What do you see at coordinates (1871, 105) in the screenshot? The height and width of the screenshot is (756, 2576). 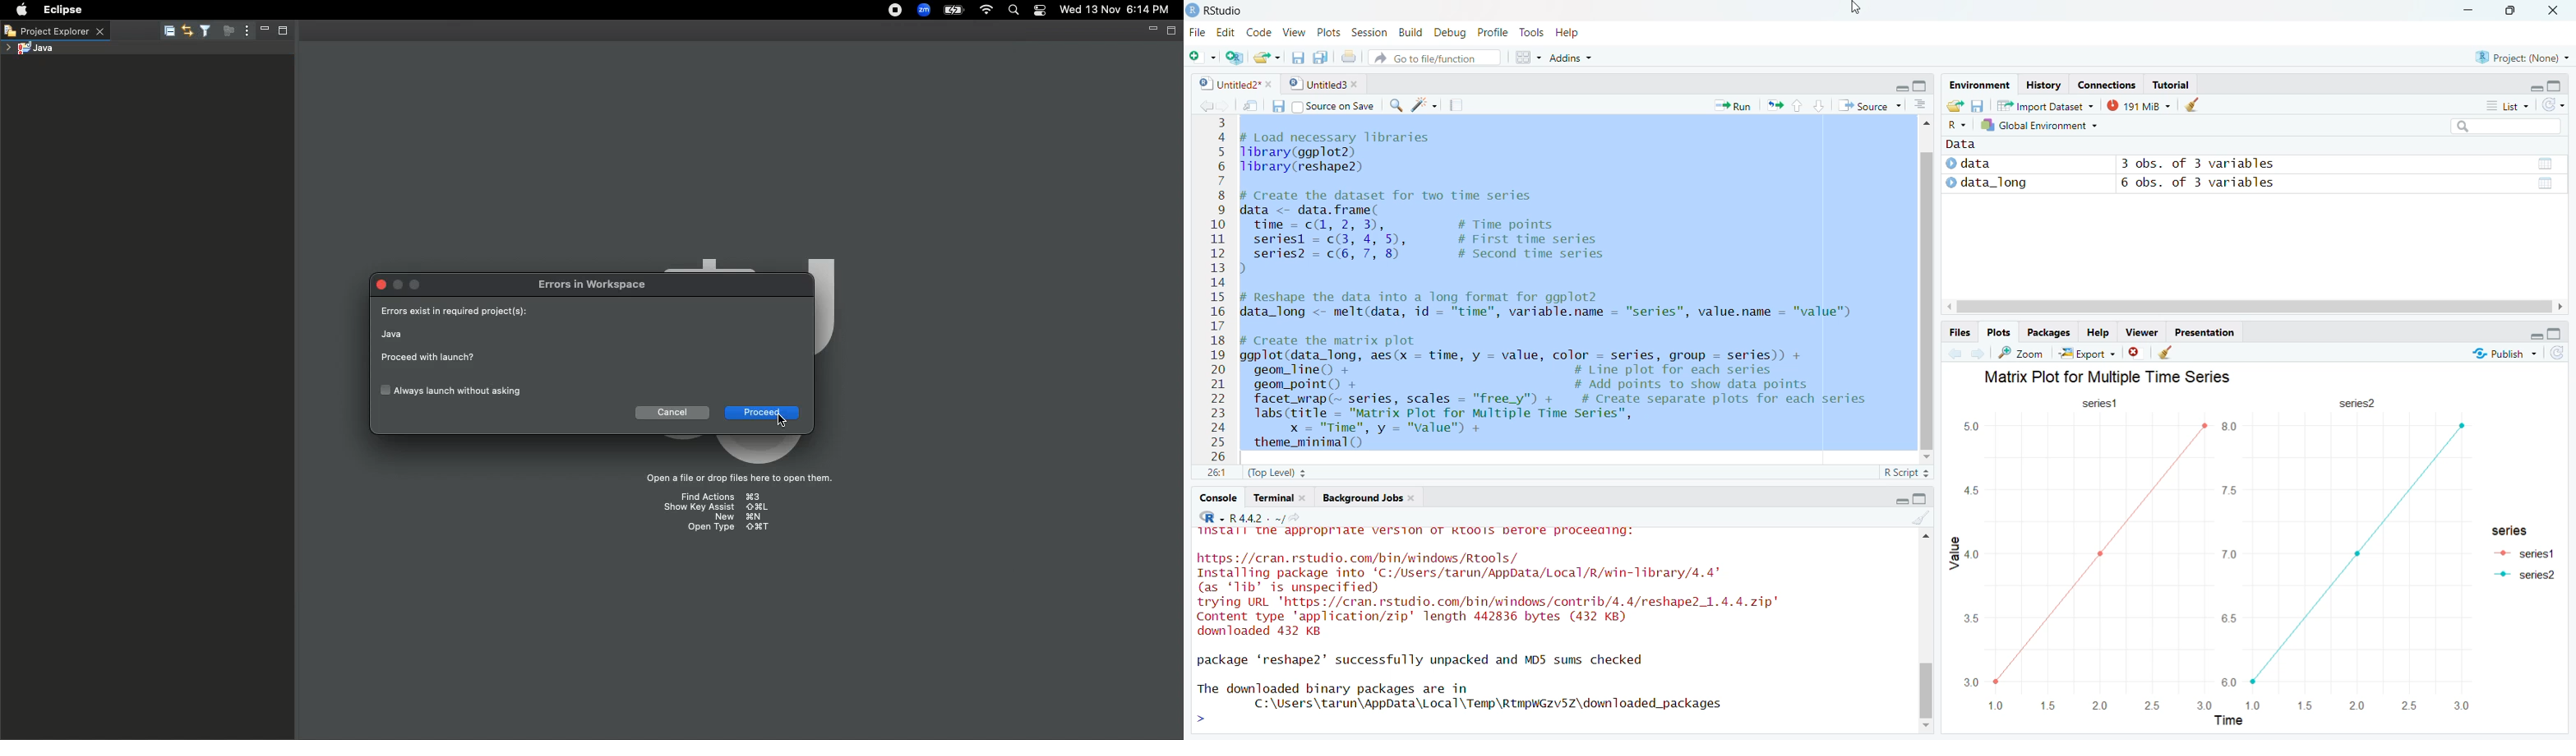 I see `Source ` at bounding box center [1871, 105].